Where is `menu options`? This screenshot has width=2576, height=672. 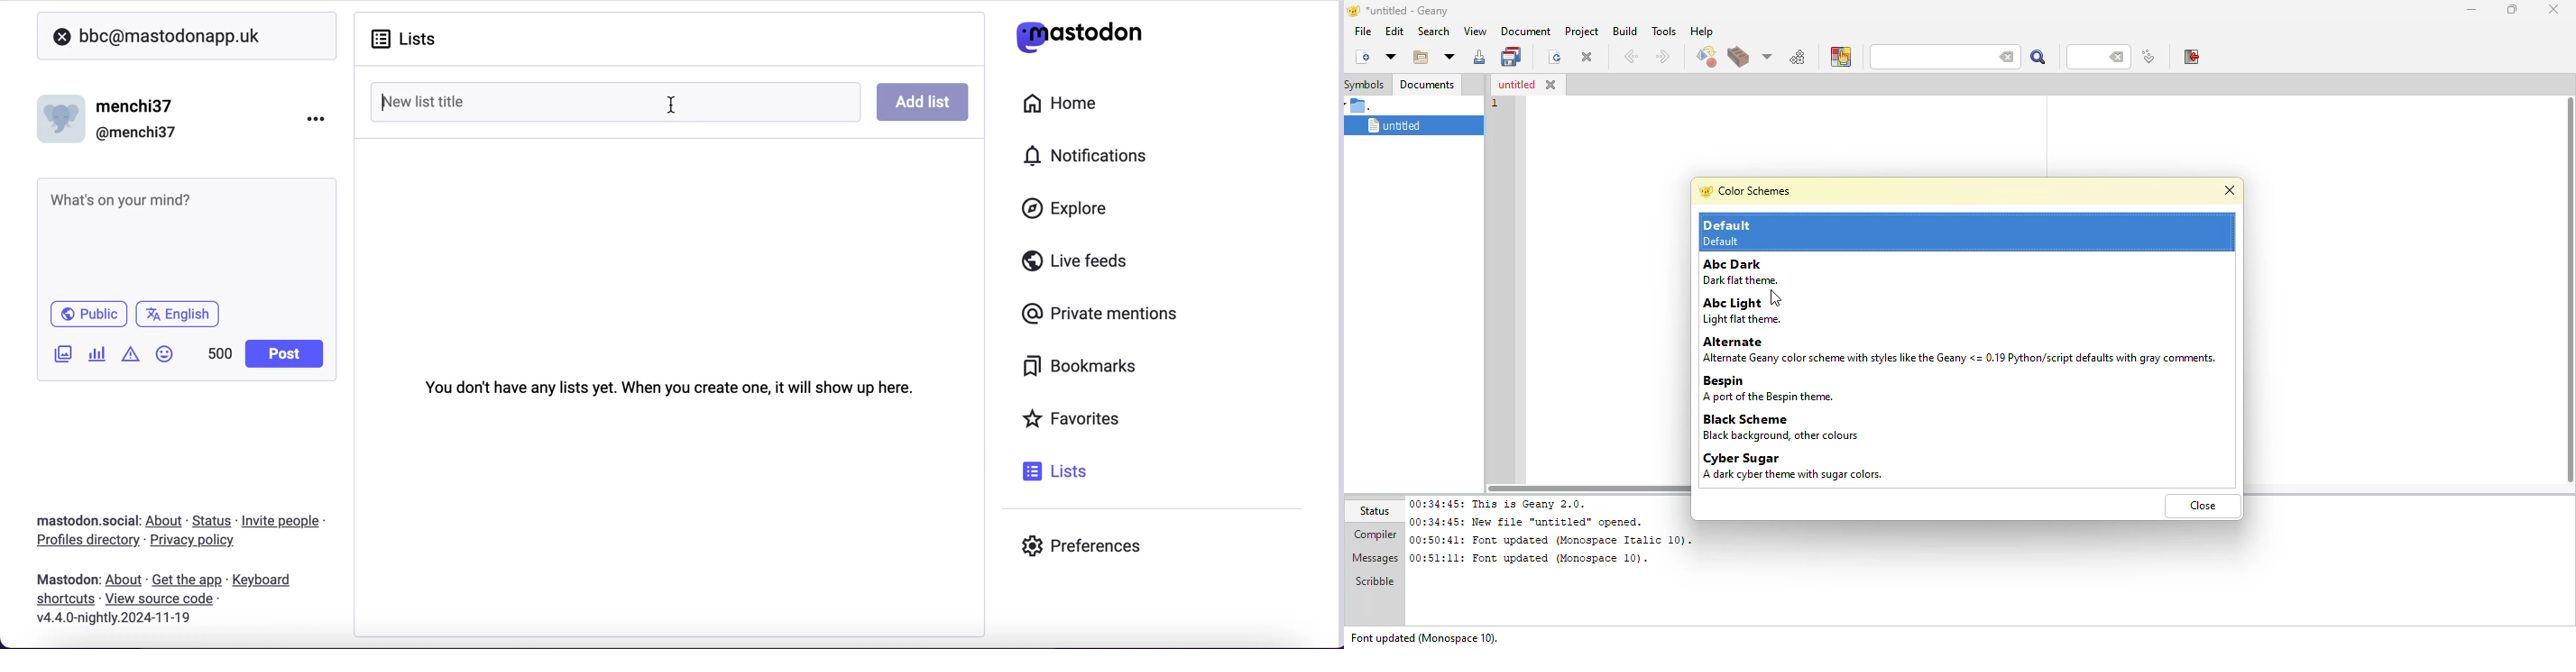 menu options is located at coordinates (319, 118).